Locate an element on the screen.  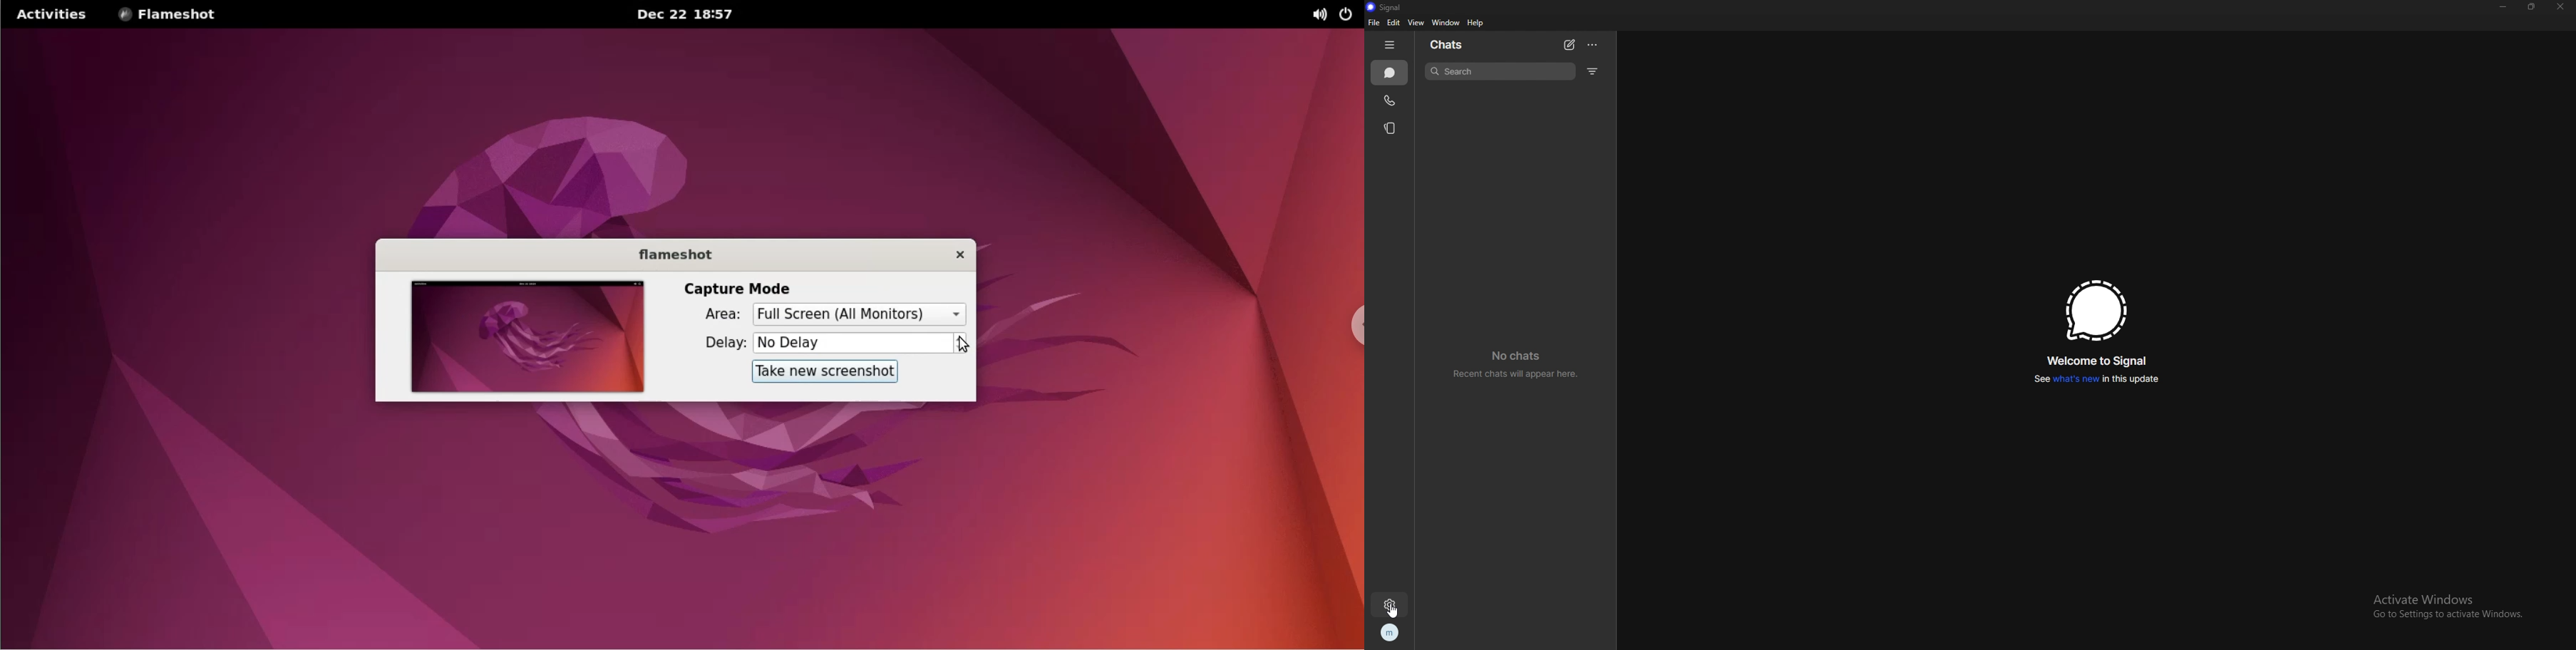
profile is located at coordinates (1390, 632).